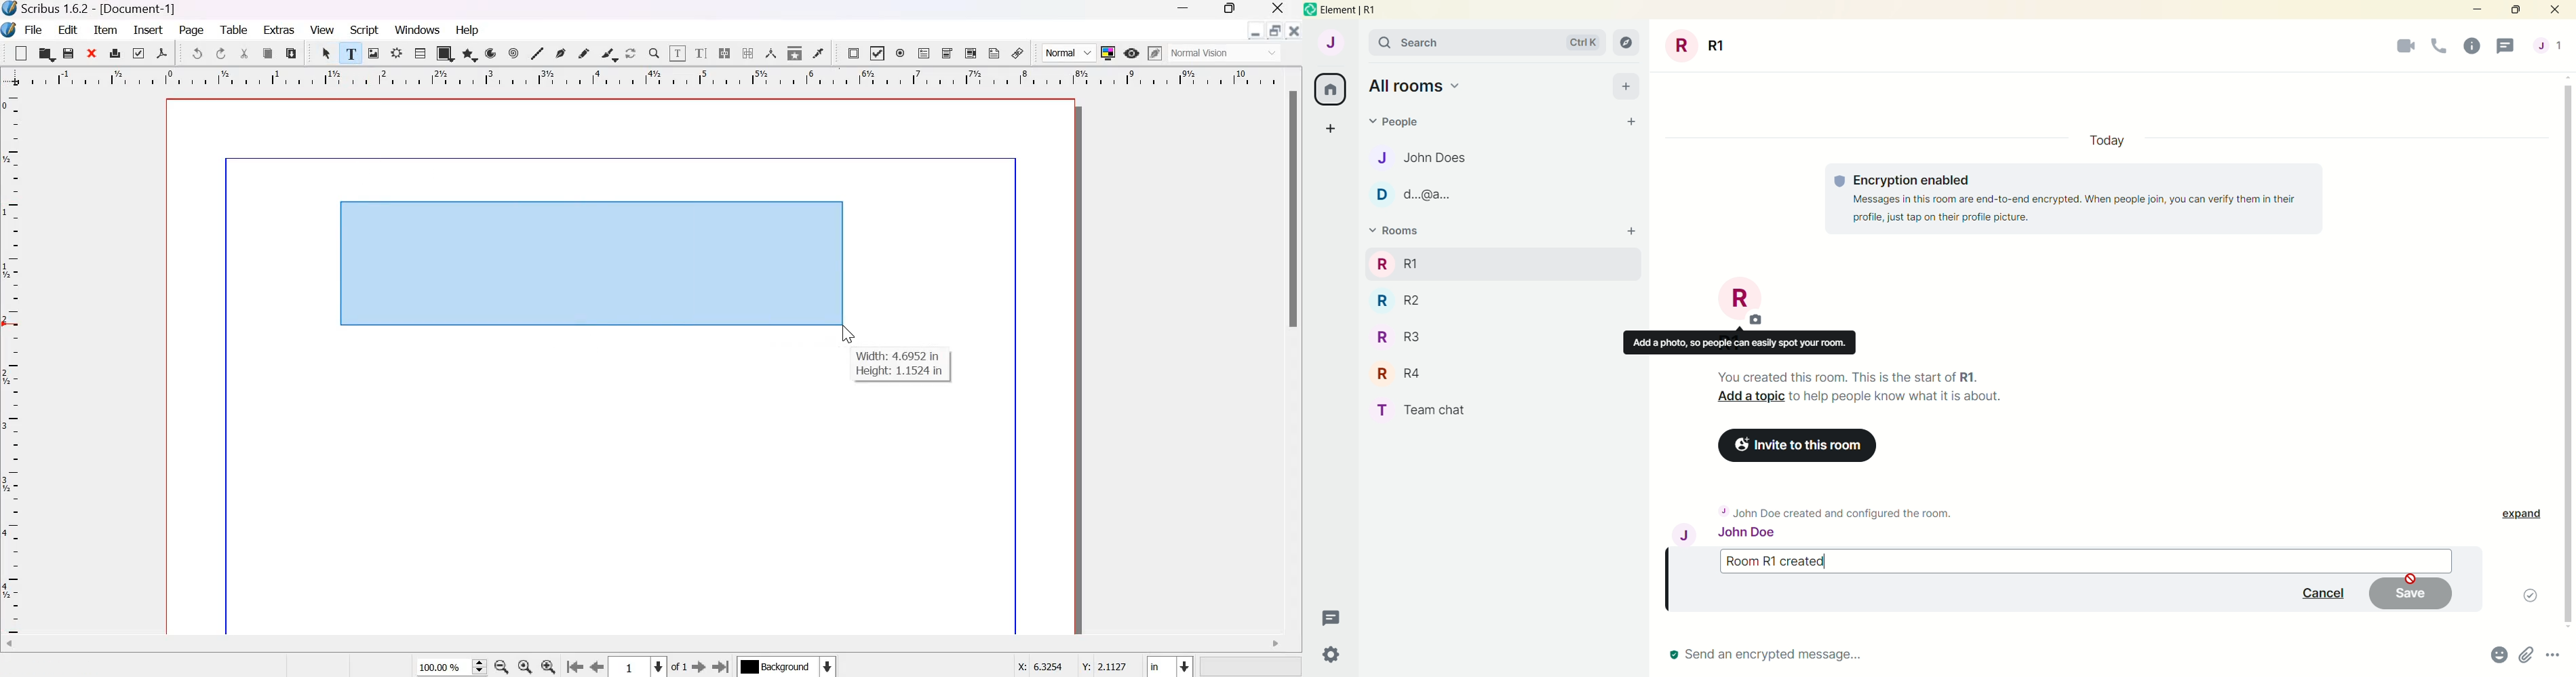 This screenshot has width=2576, height=700. What do you see at coordinates (149, 30) in the screenshot?
I see `Insert` at bounding box center [149, 30].